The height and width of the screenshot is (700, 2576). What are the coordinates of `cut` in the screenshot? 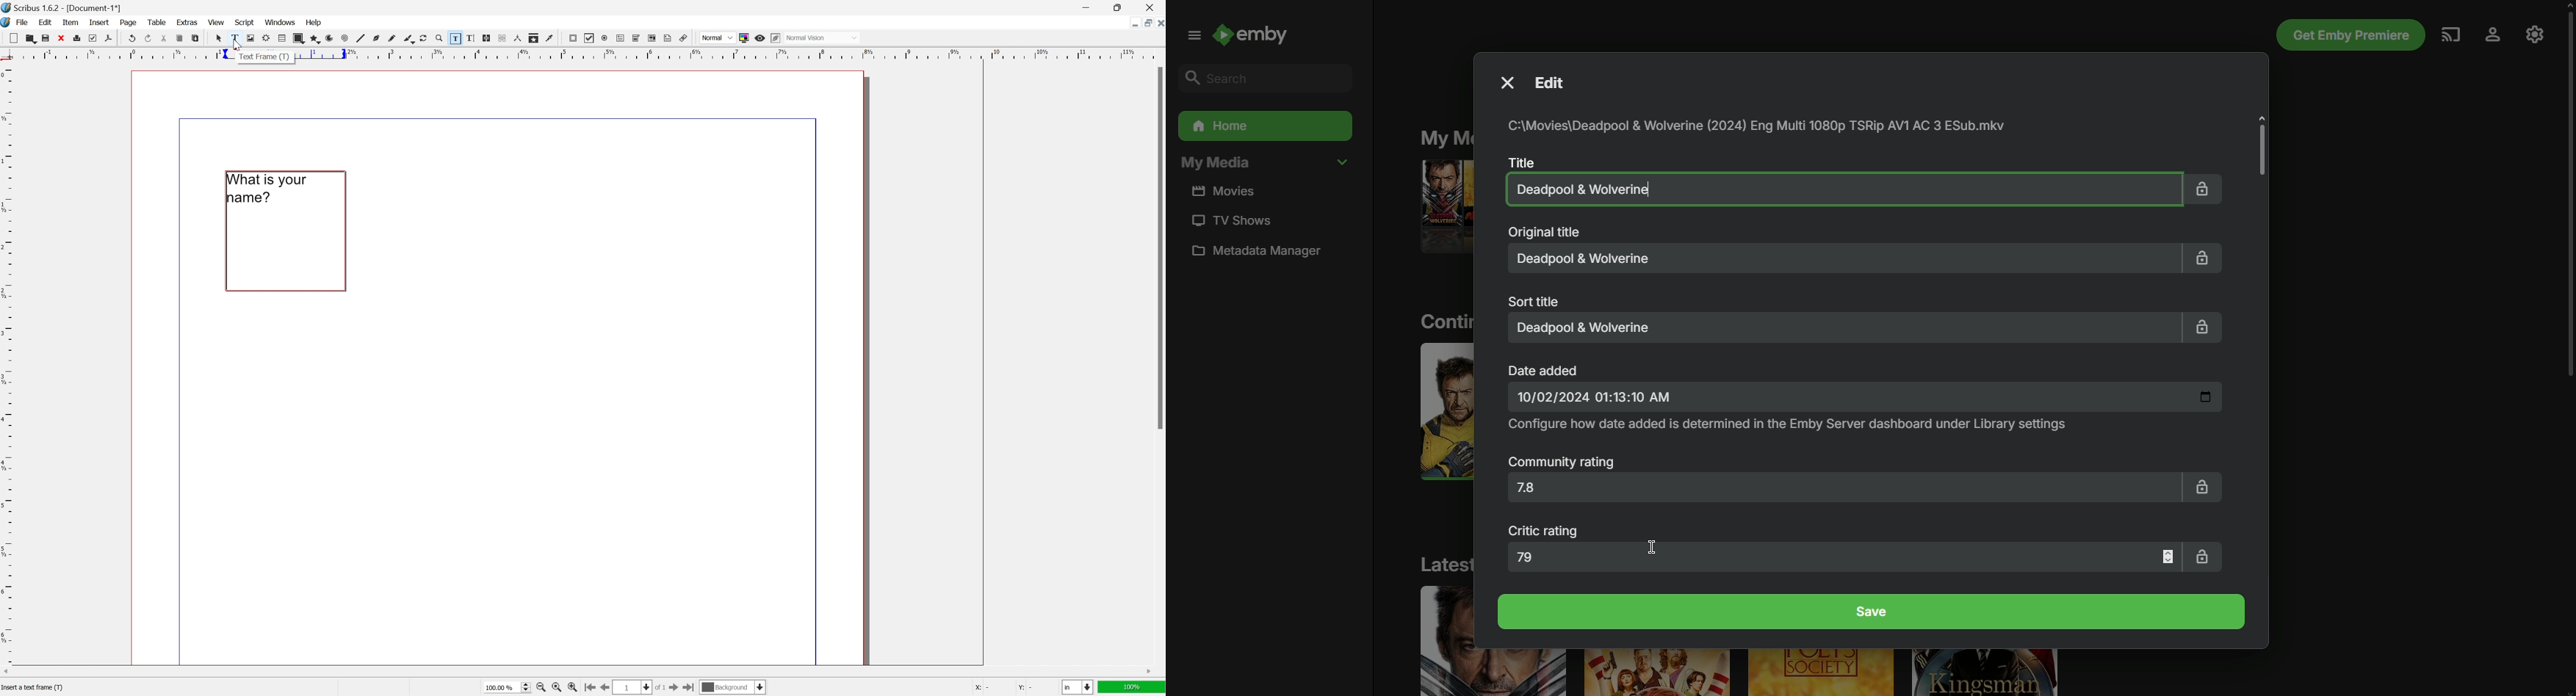 It's located at (164, 38).